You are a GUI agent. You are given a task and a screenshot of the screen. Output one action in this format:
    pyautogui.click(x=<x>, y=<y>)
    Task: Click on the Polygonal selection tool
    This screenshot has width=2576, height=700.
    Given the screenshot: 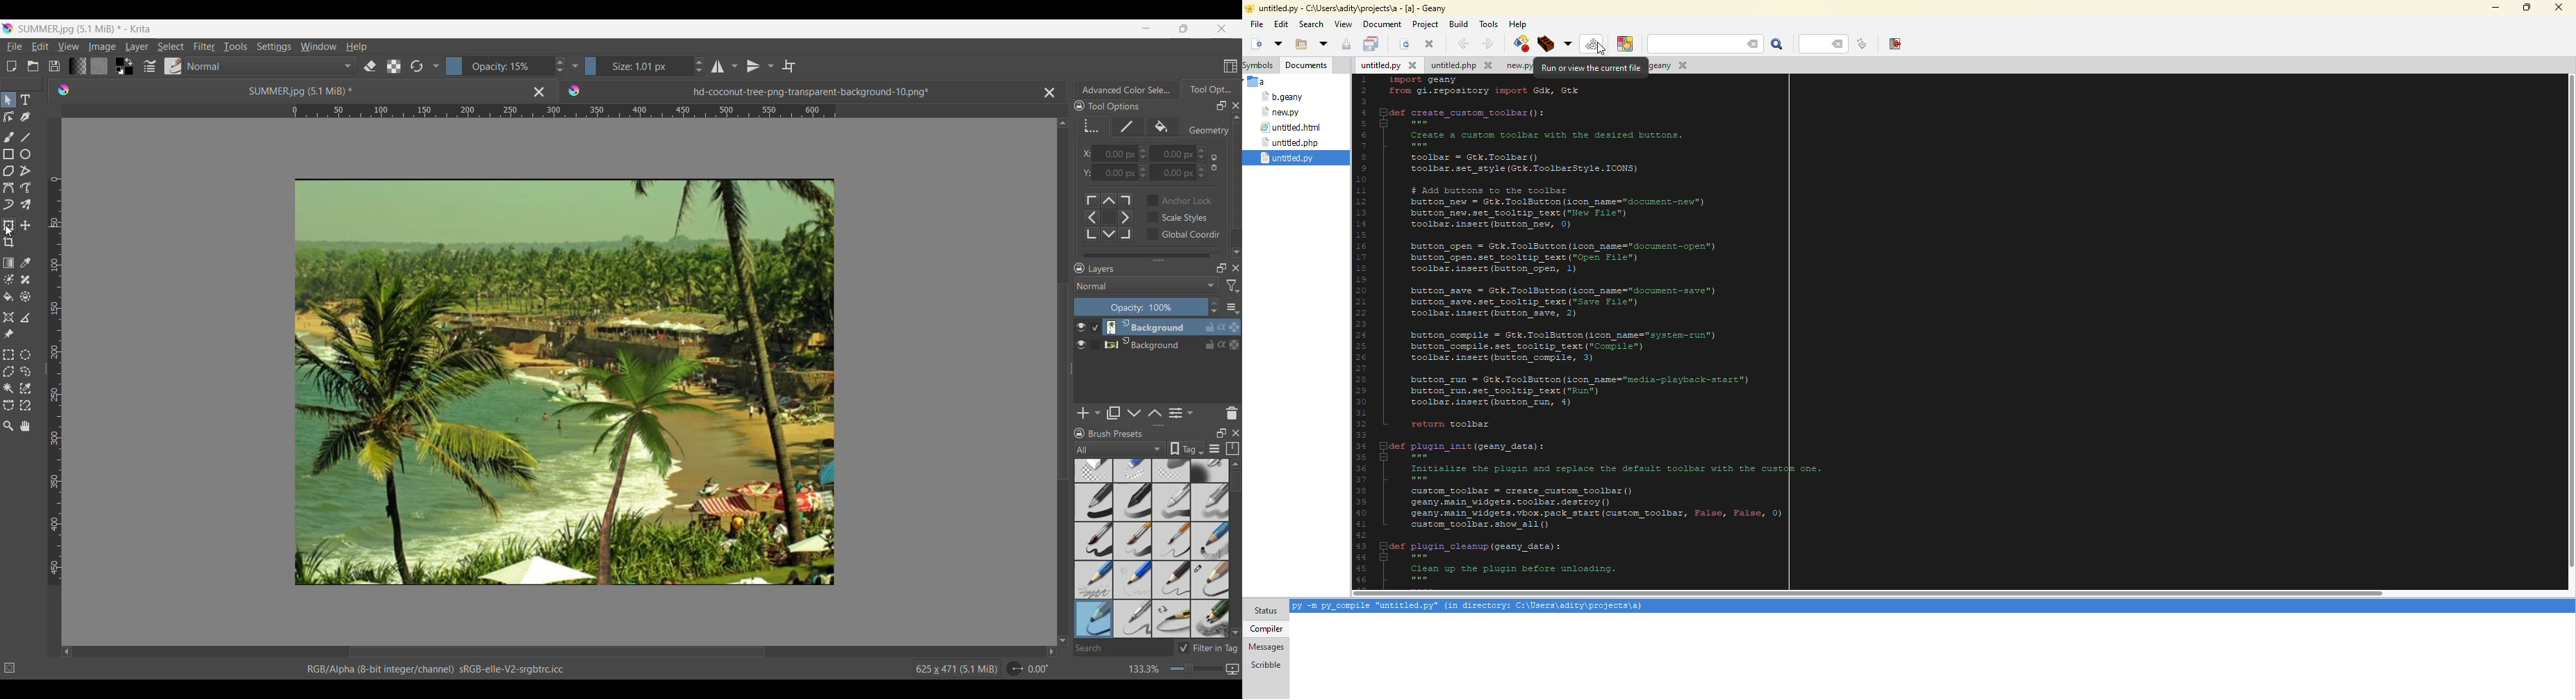 What is the action you would take?
    pyautogui.click(x=8, y=372)
    